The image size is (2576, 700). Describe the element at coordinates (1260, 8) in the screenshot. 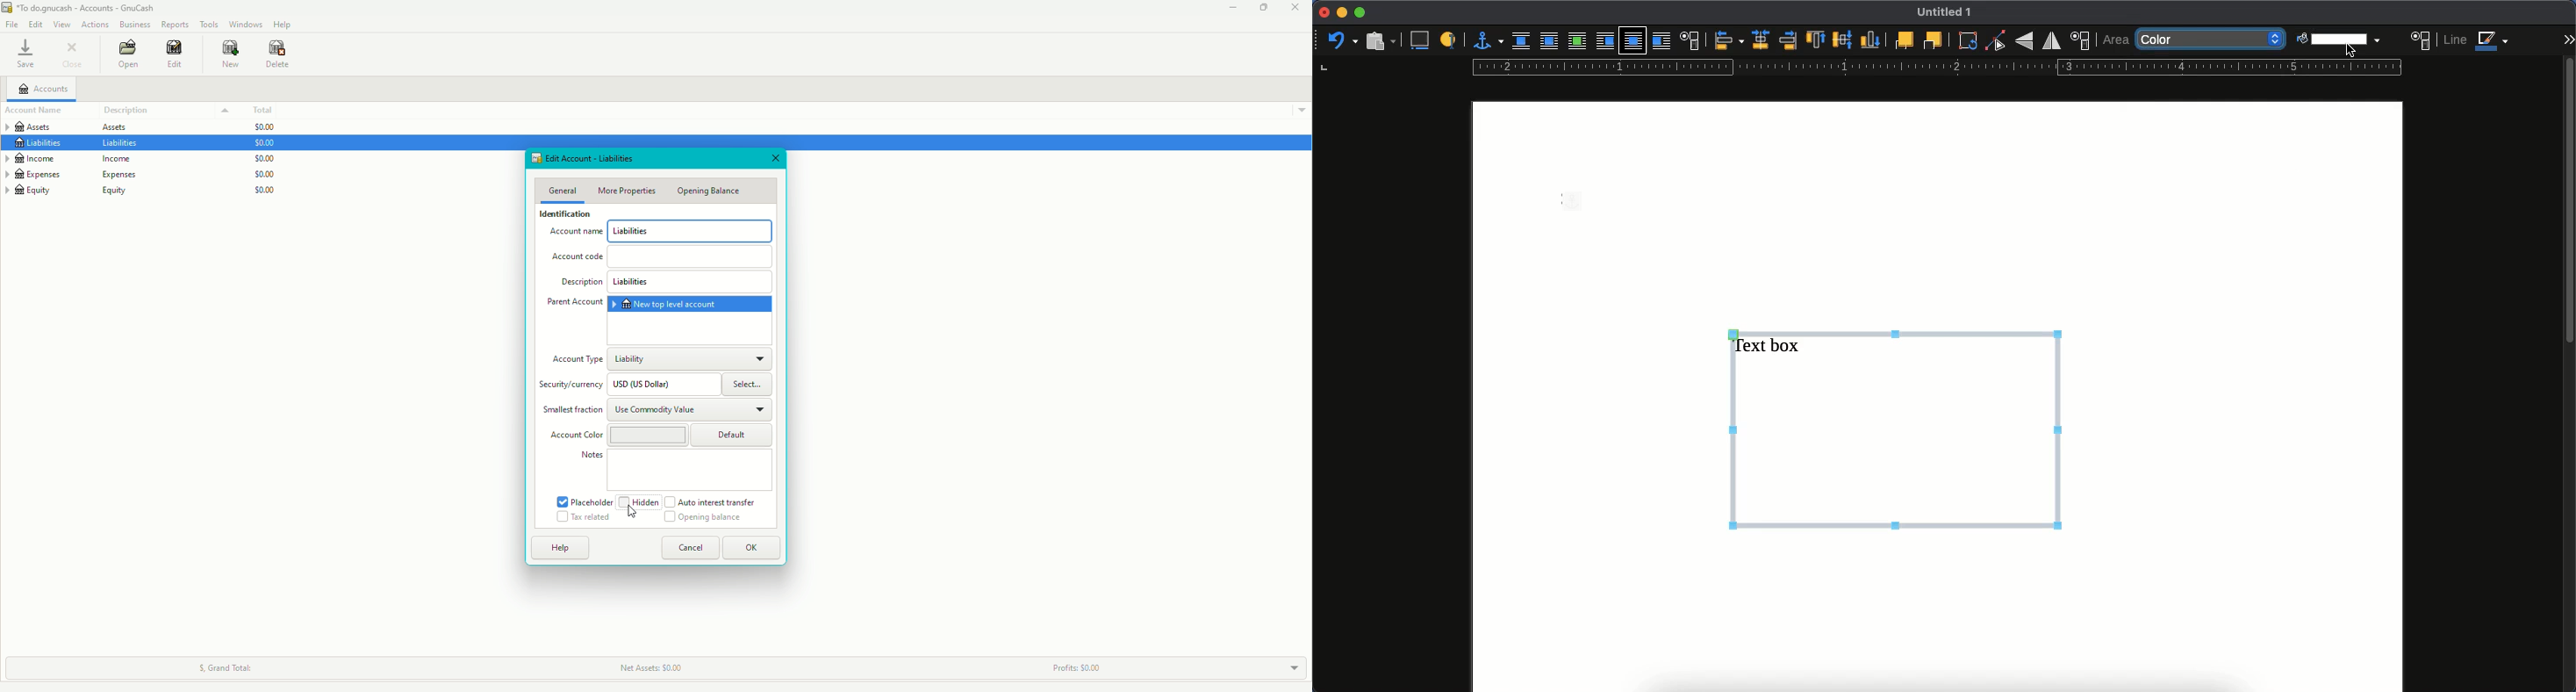

I see `Restore` at that location.